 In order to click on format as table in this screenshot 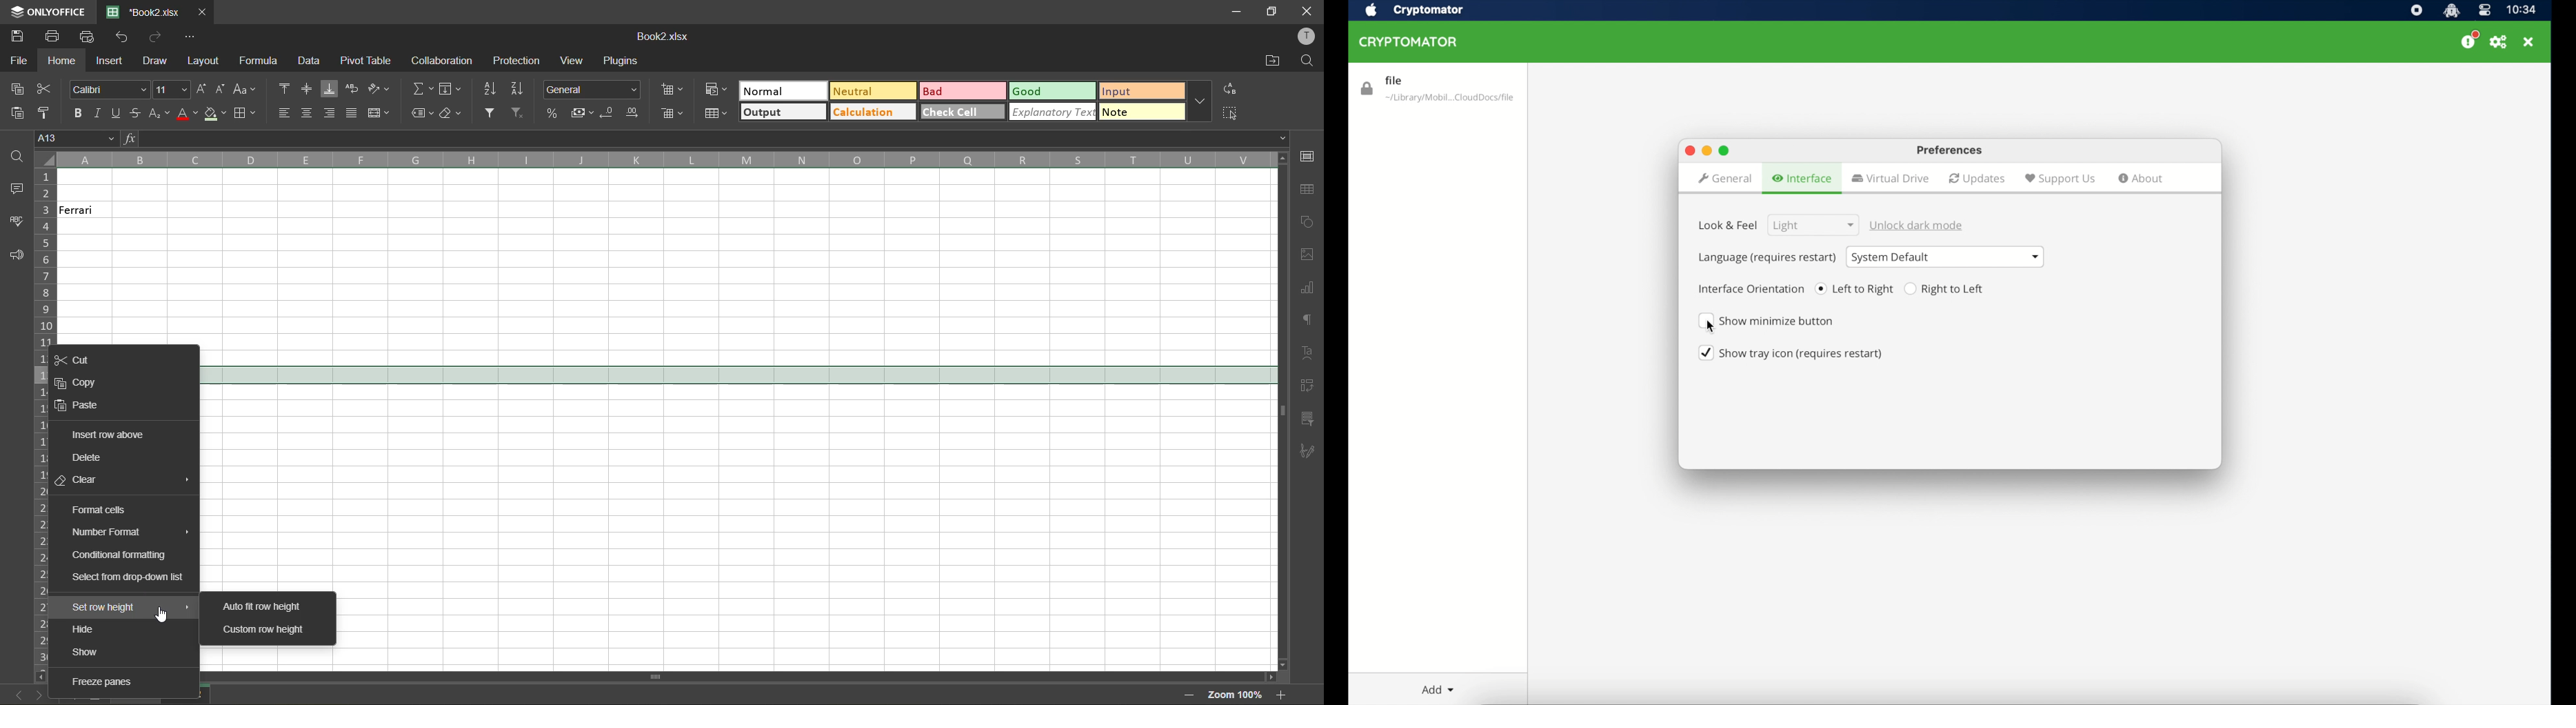, I will do `click(716, 113)`.